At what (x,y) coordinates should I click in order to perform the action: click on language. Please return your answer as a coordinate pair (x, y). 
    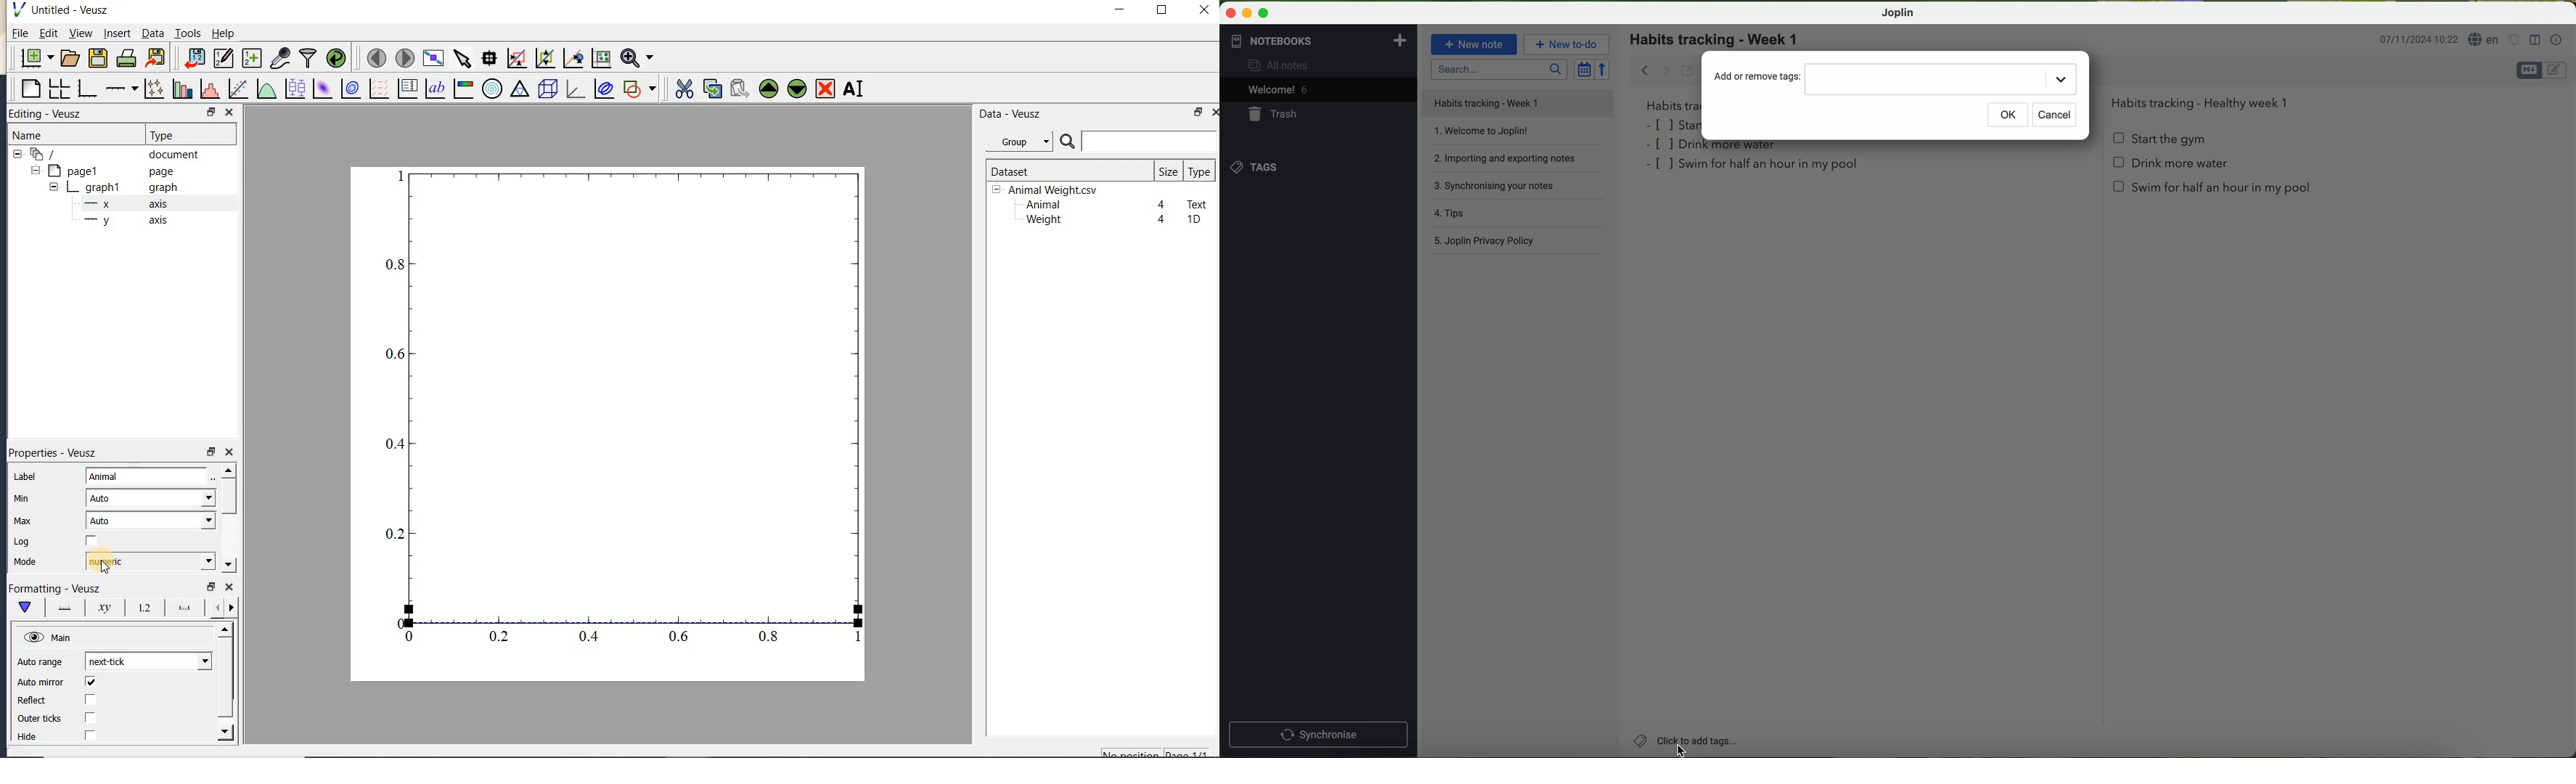
    Looking at the image, I should click on (2485, 39).